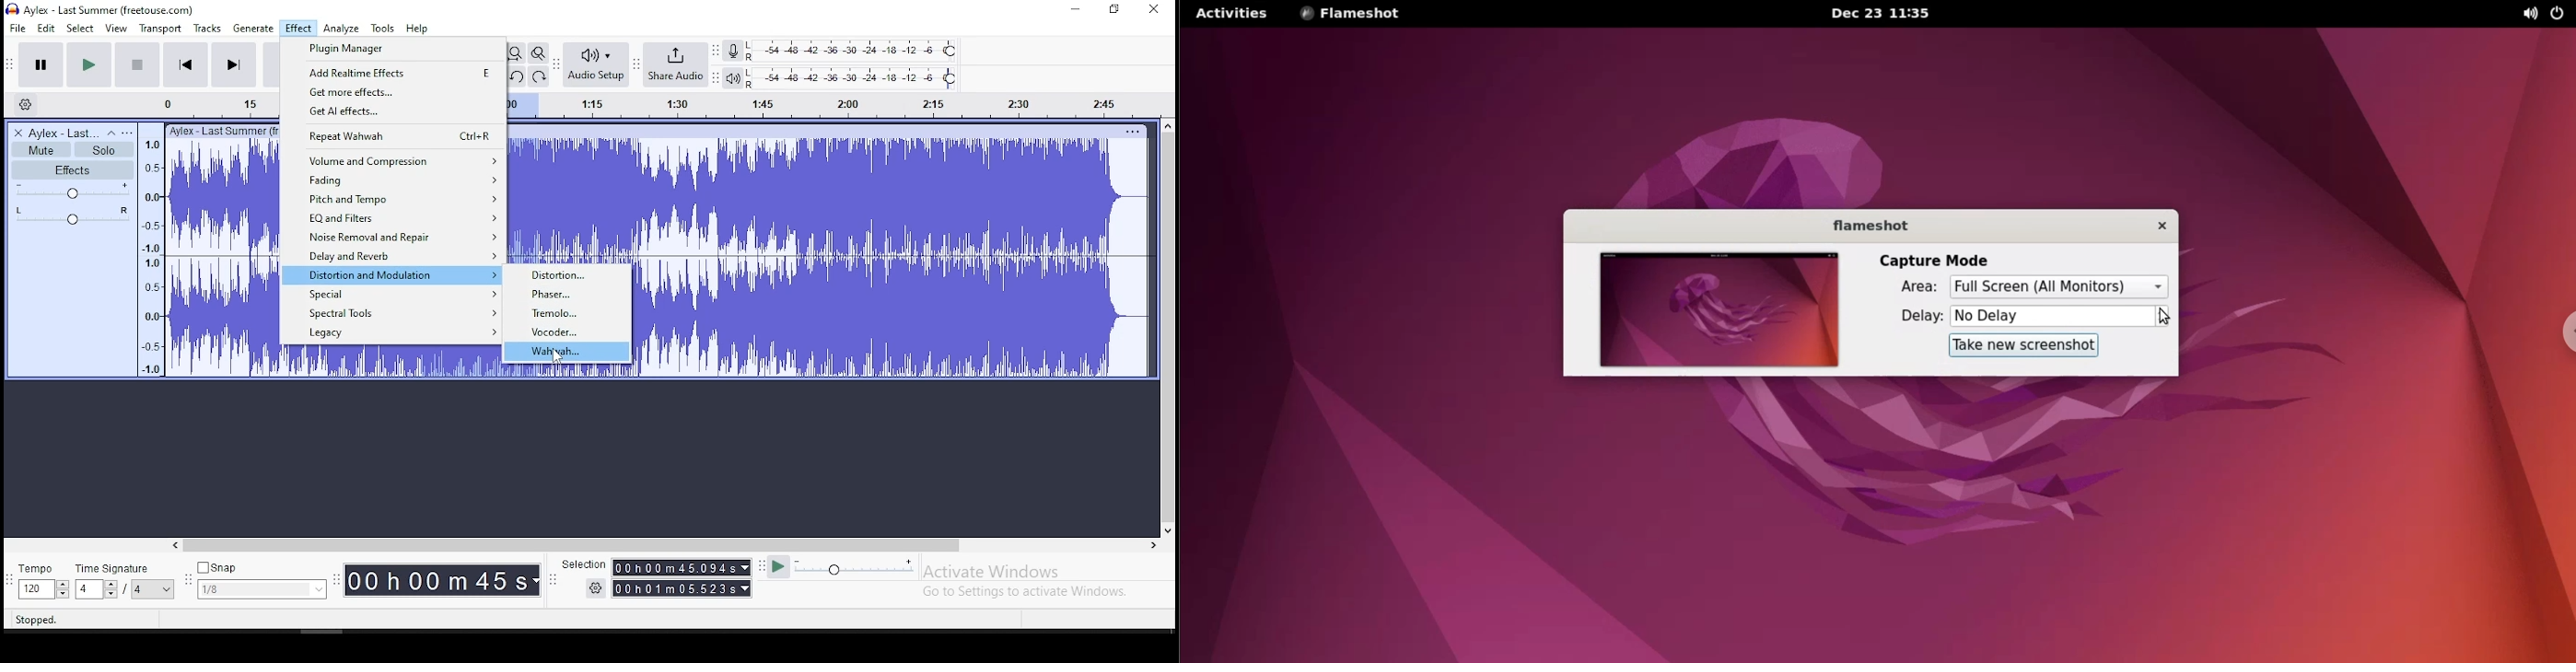  Describe the element at coordinates (252, 27) in the screenshot. I see `generate` at that location.